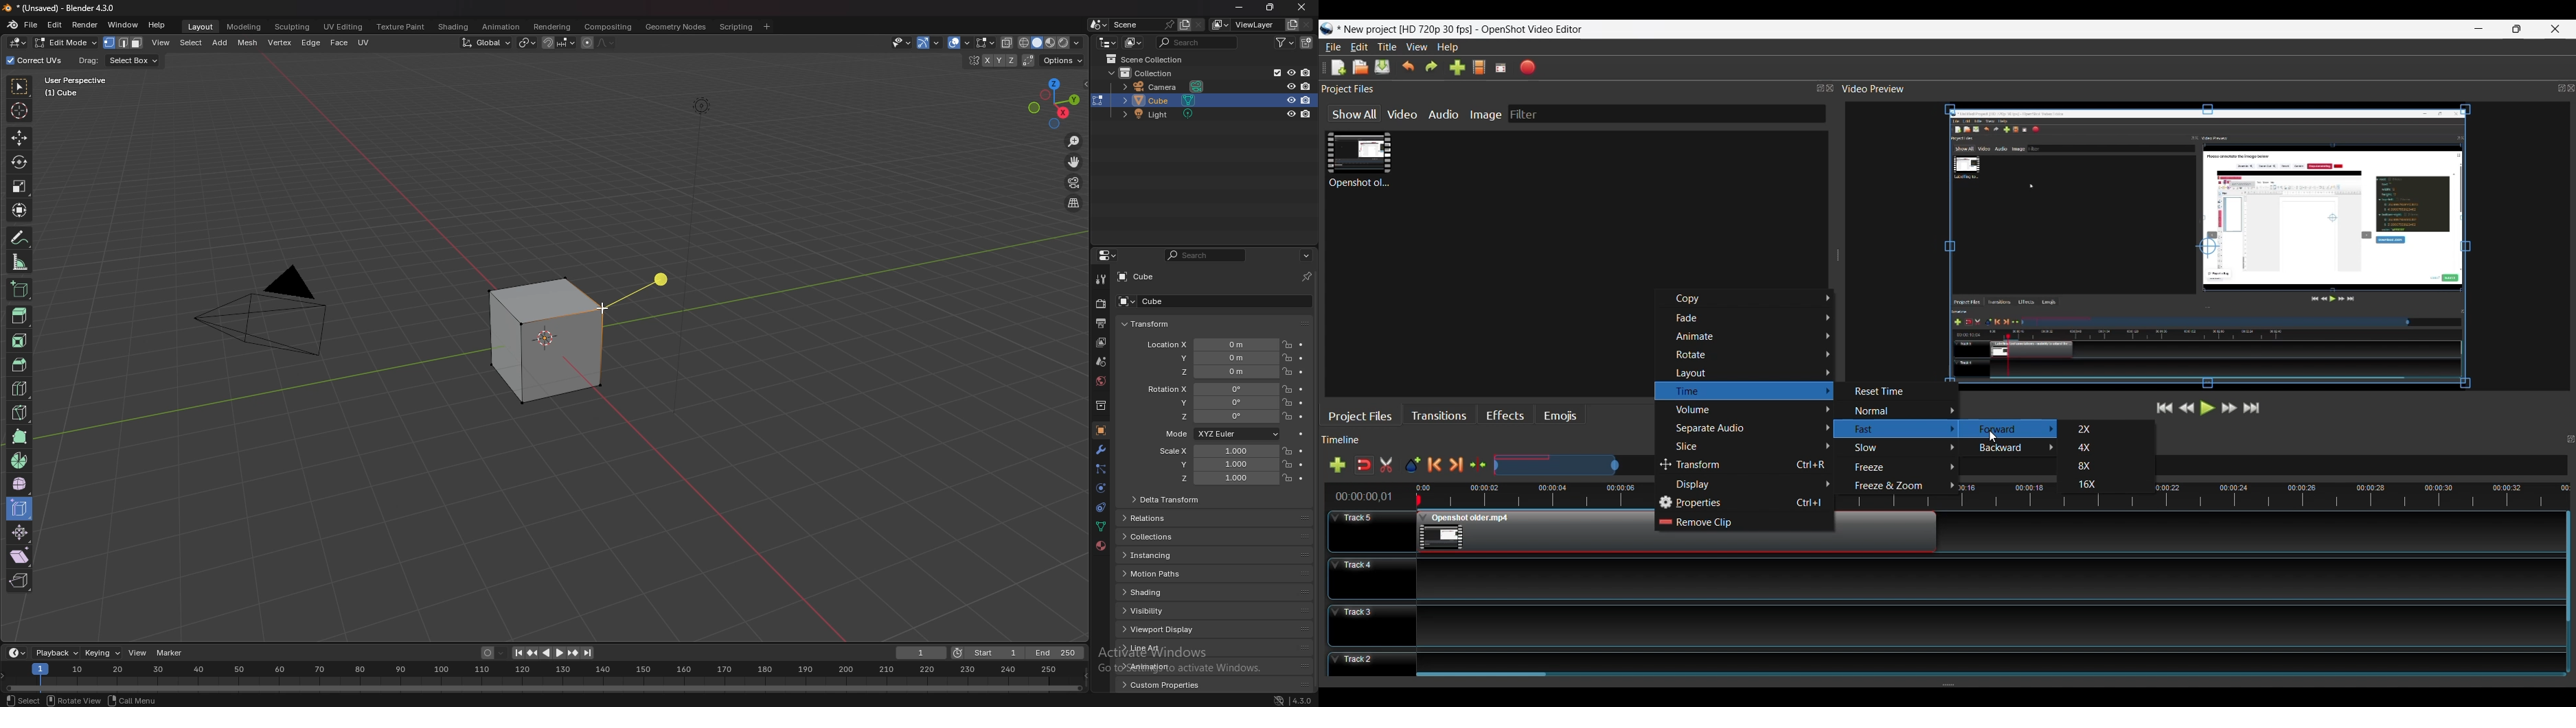 The width and height of the screenshot is (2576, 728). What do you see at coordinates (1442, 116) in the screenshot?
I see `Audio` at bounding box center [1442, 116].